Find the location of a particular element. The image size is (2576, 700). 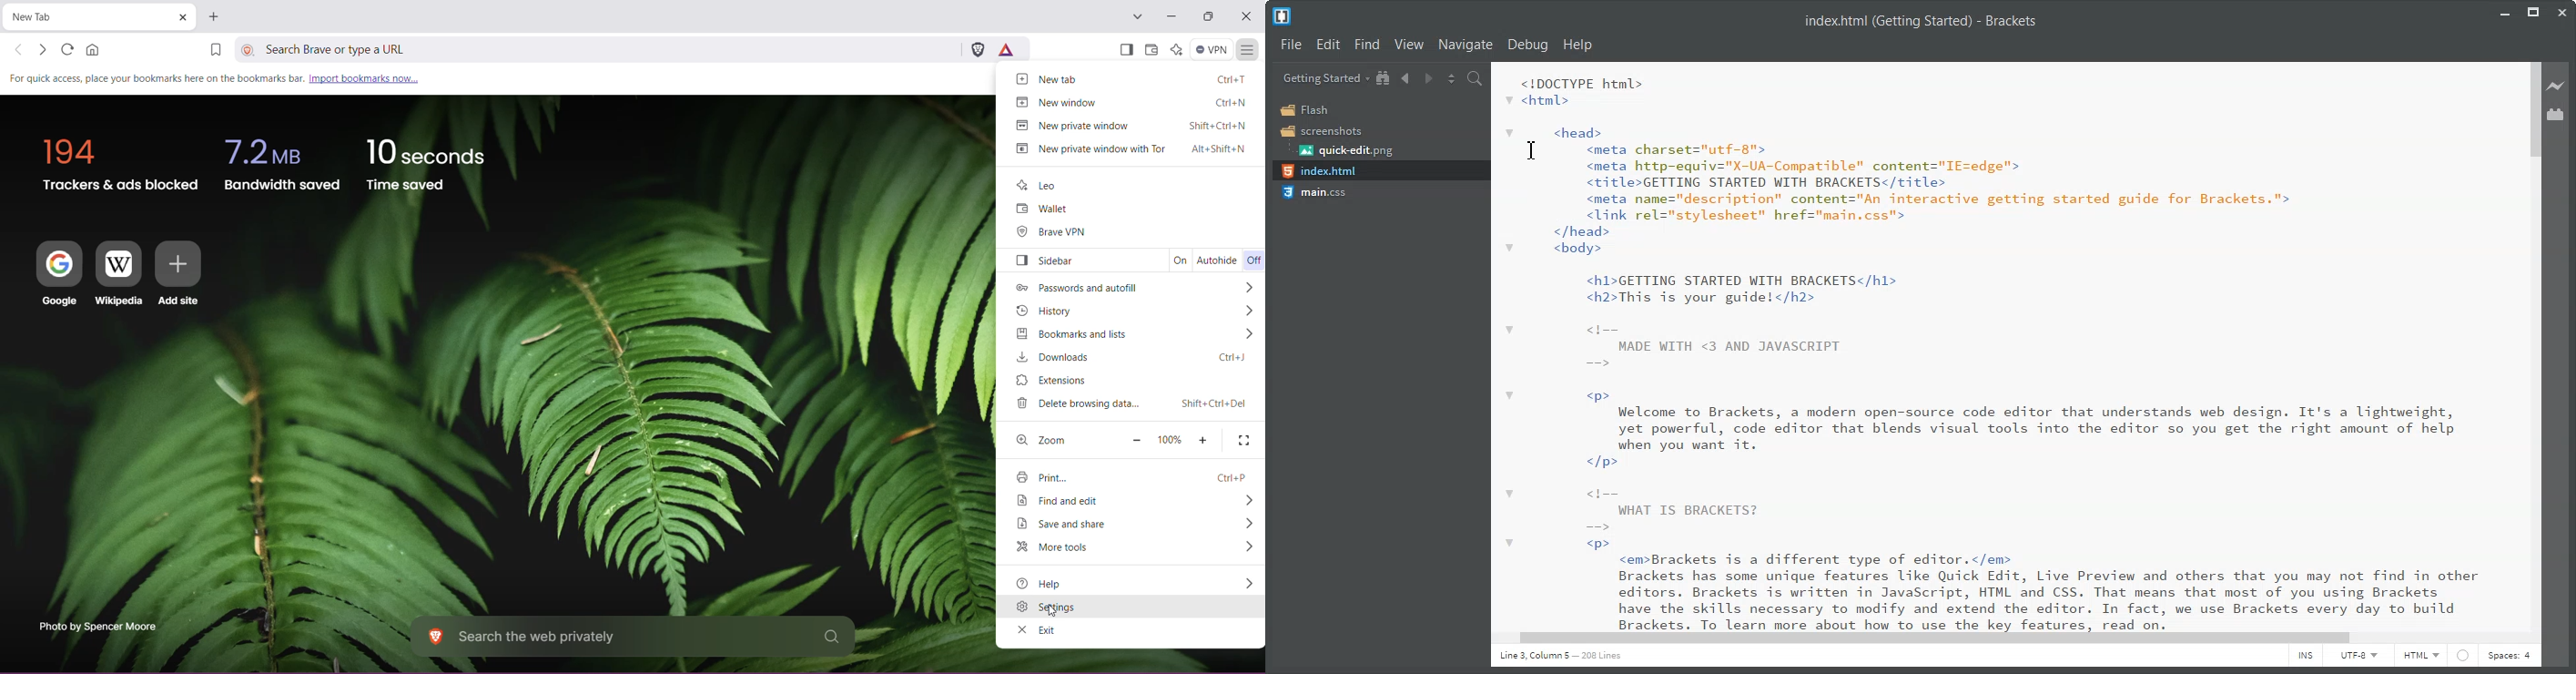

Screenshots is located at coordinates (1322, 131).